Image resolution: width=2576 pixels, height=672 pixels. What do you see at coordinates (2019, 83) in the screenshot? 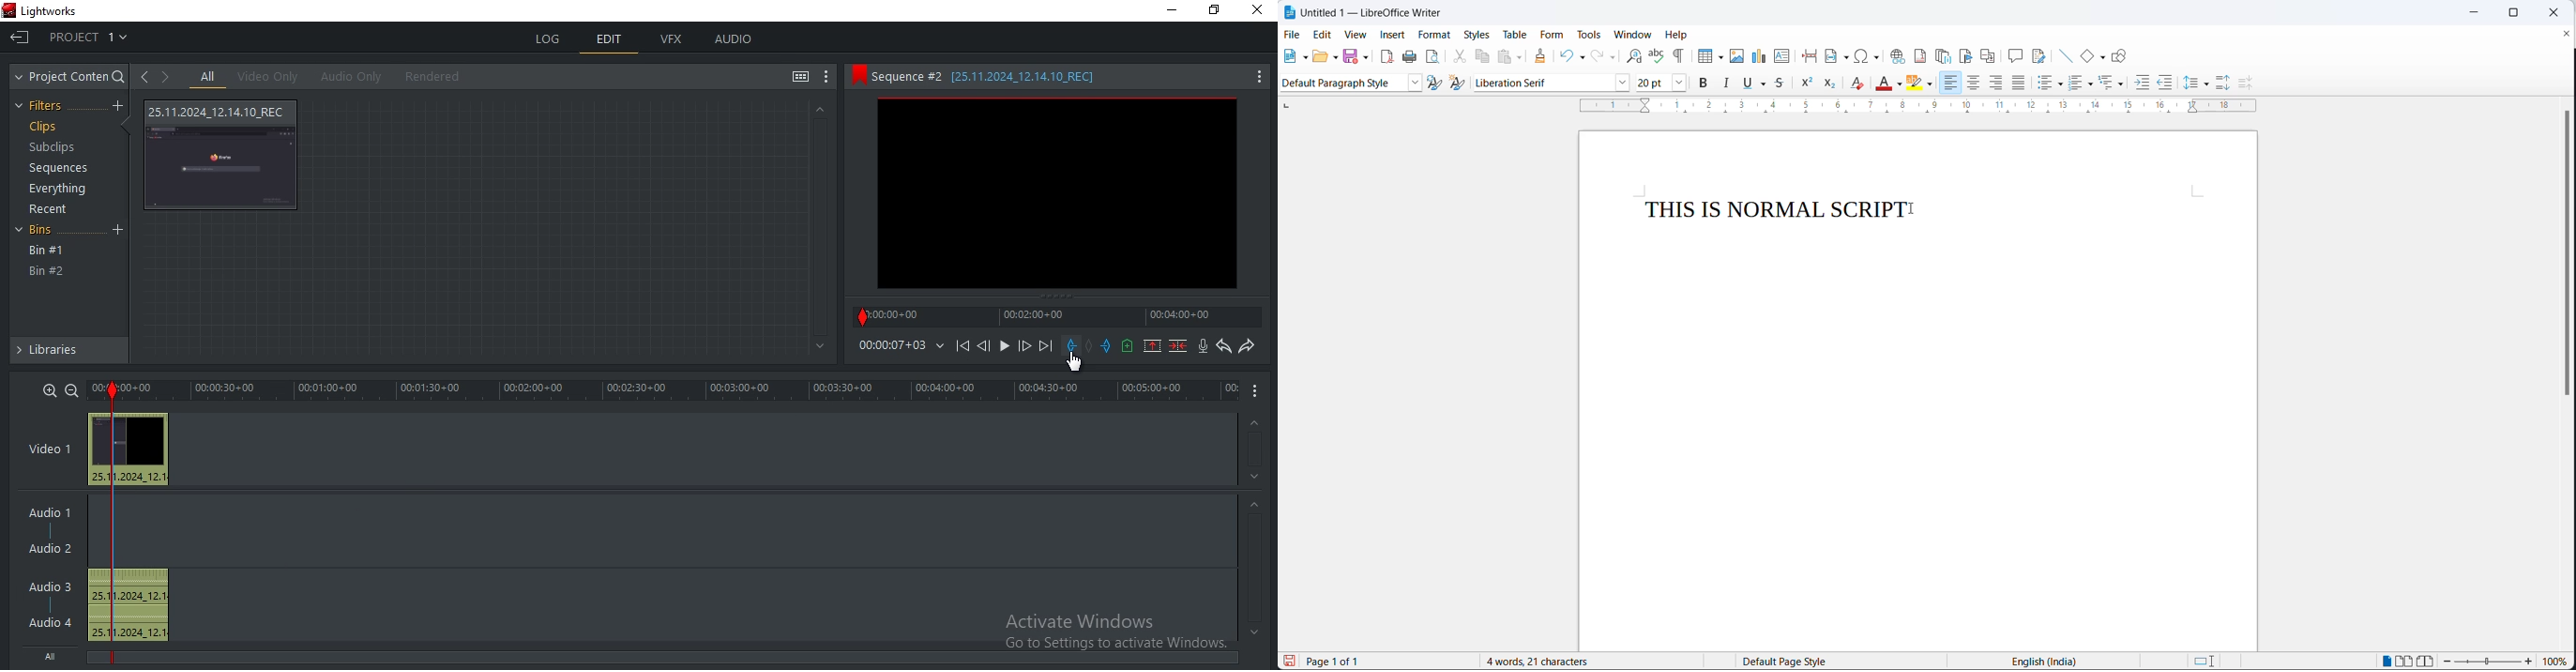
I see `justified` at bounding box center [2019, 83].